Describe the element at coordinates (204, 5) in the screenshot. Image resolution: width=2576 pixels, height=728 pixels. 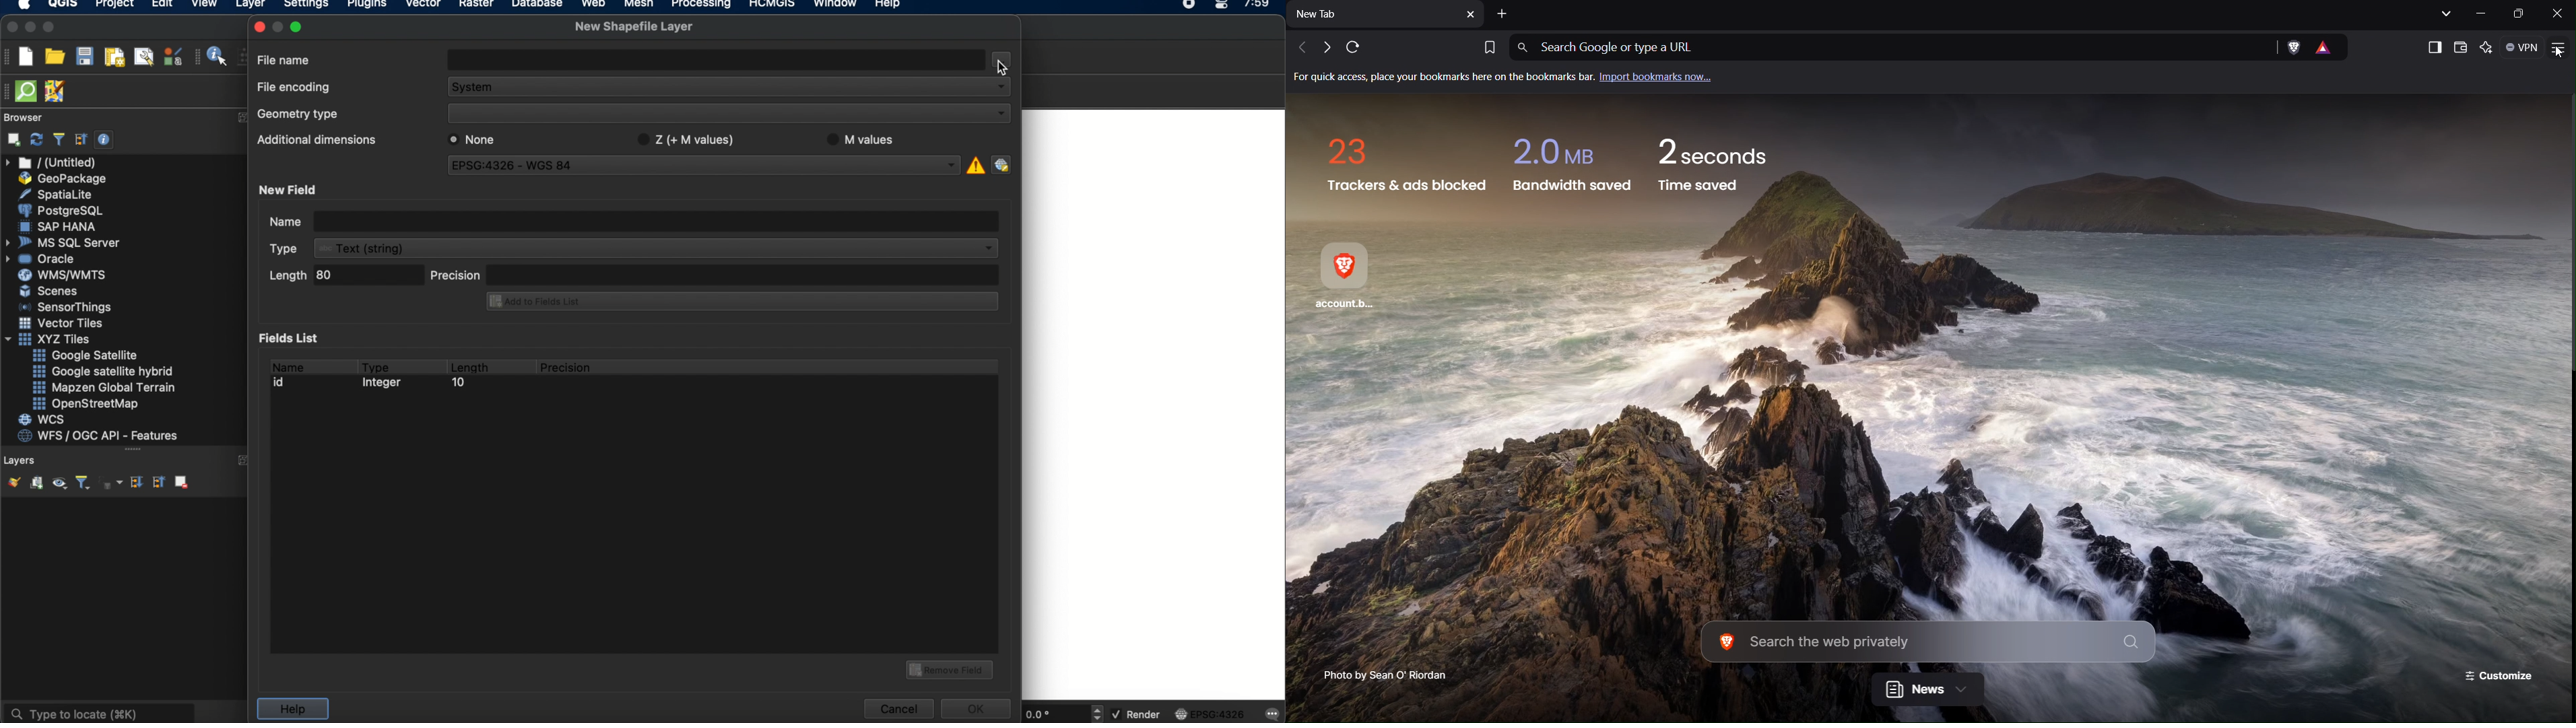
I see `view` at that location.